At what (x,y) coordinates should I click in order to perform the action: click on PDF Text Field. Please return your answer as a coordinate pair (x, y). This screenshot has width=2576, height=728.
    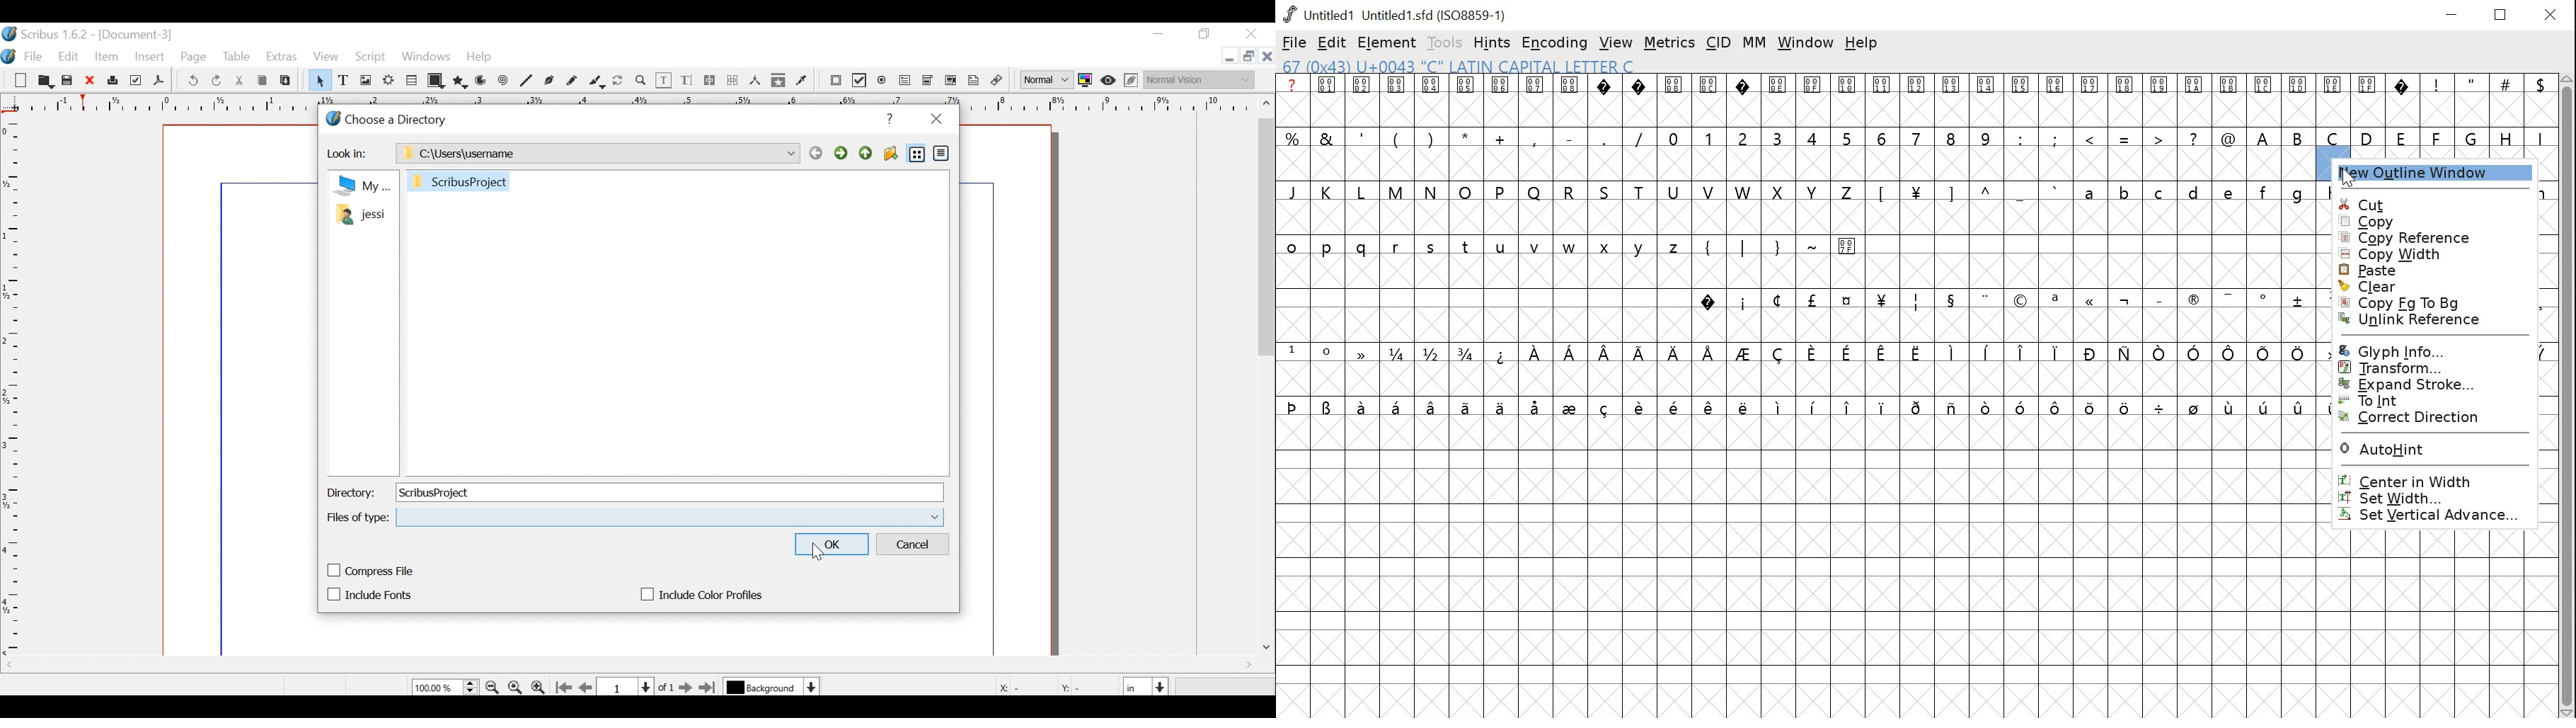
    Looking at the image, I should click on (906, 82).